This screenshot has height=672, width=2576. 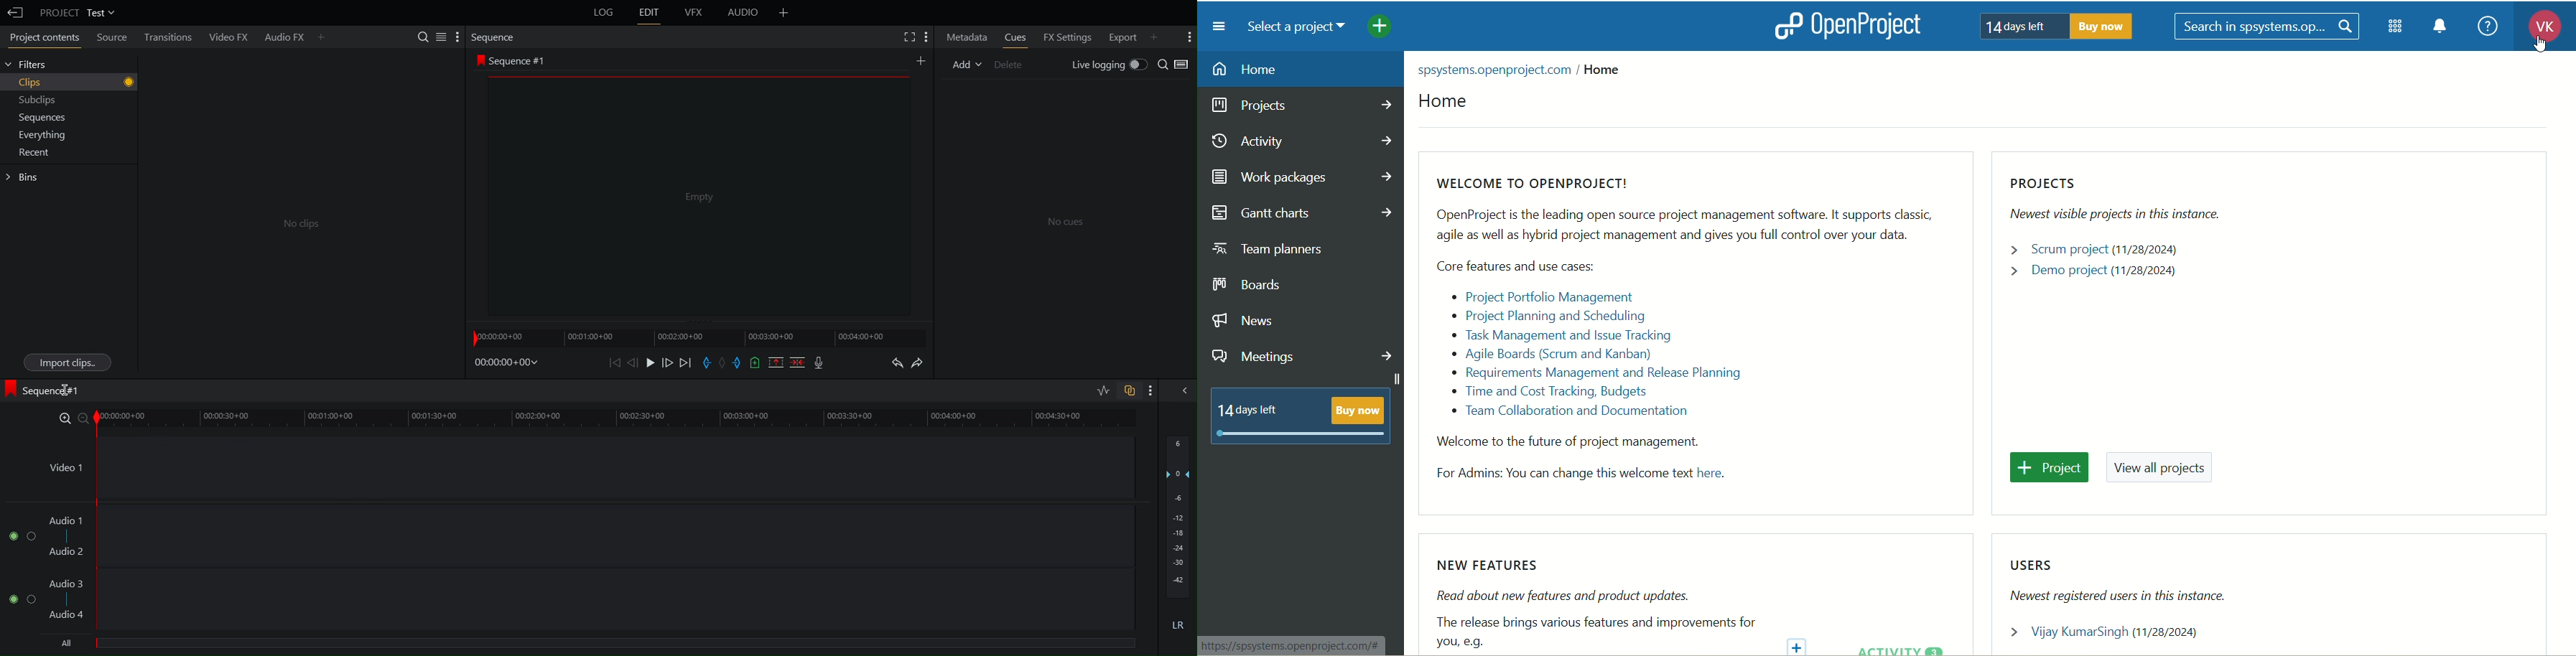 I want to click on account, so click(x=2539, y=29).